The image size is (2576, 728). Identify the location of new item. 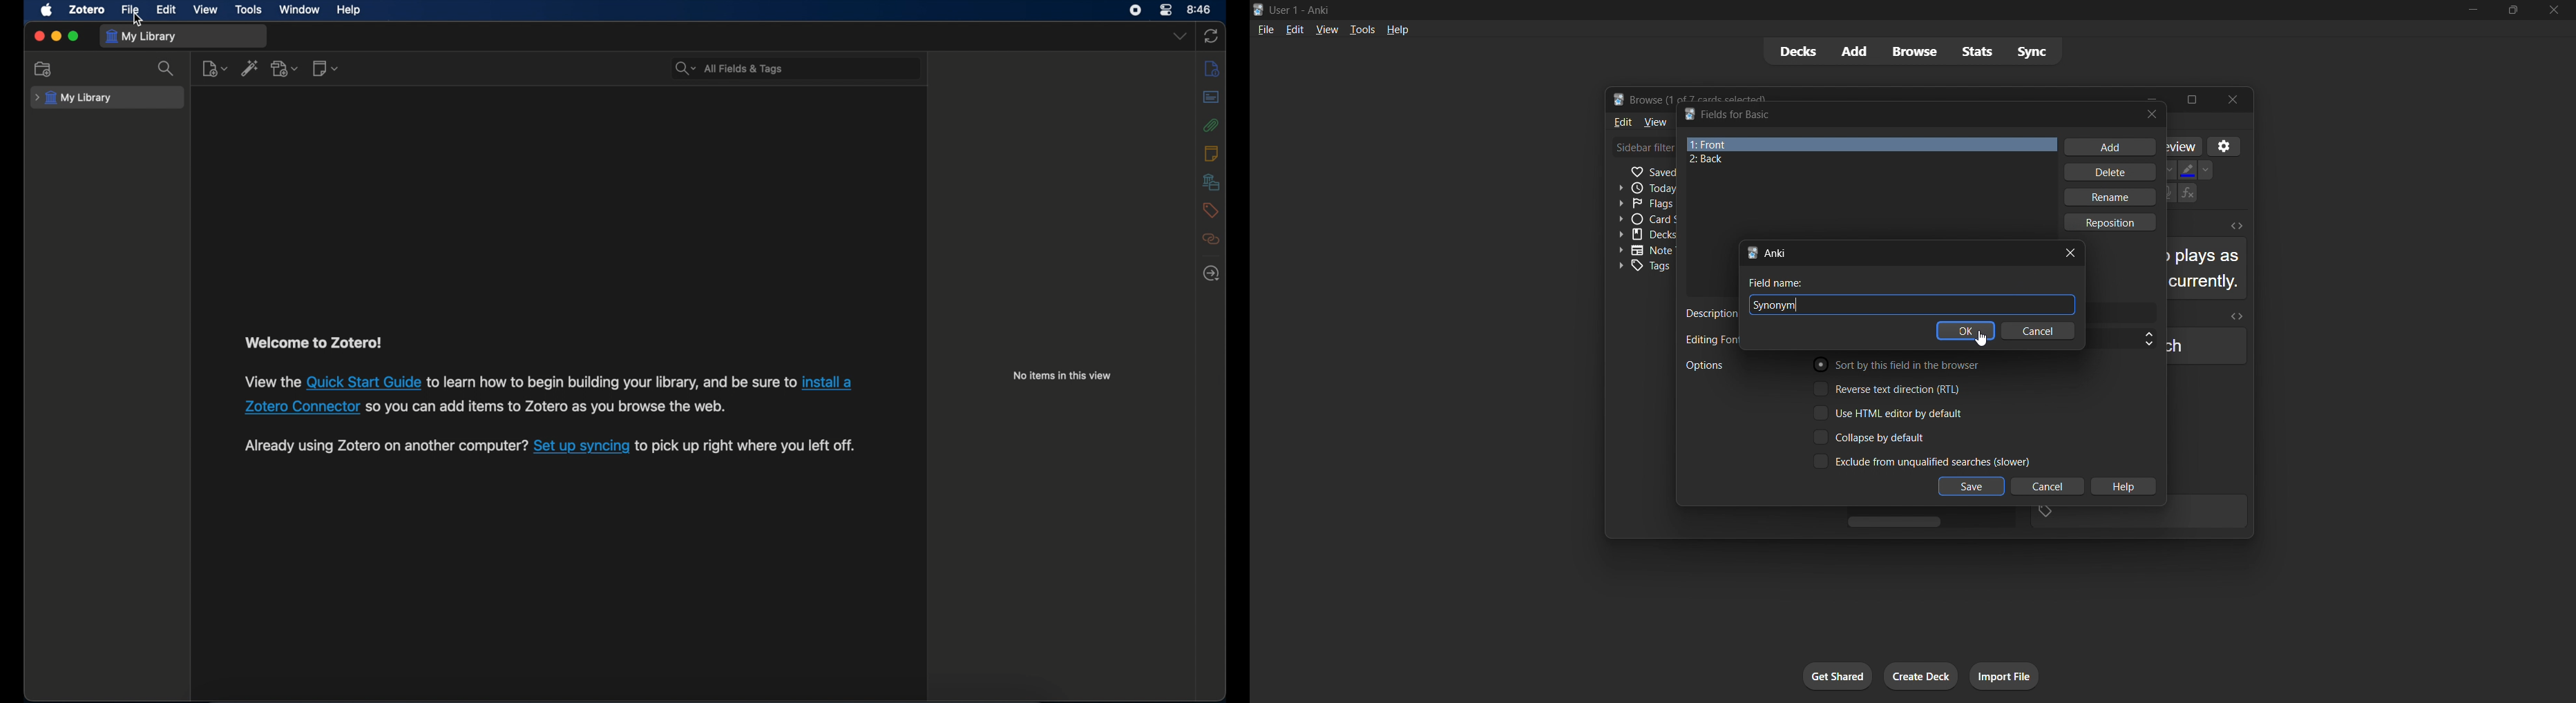
(215, 69).